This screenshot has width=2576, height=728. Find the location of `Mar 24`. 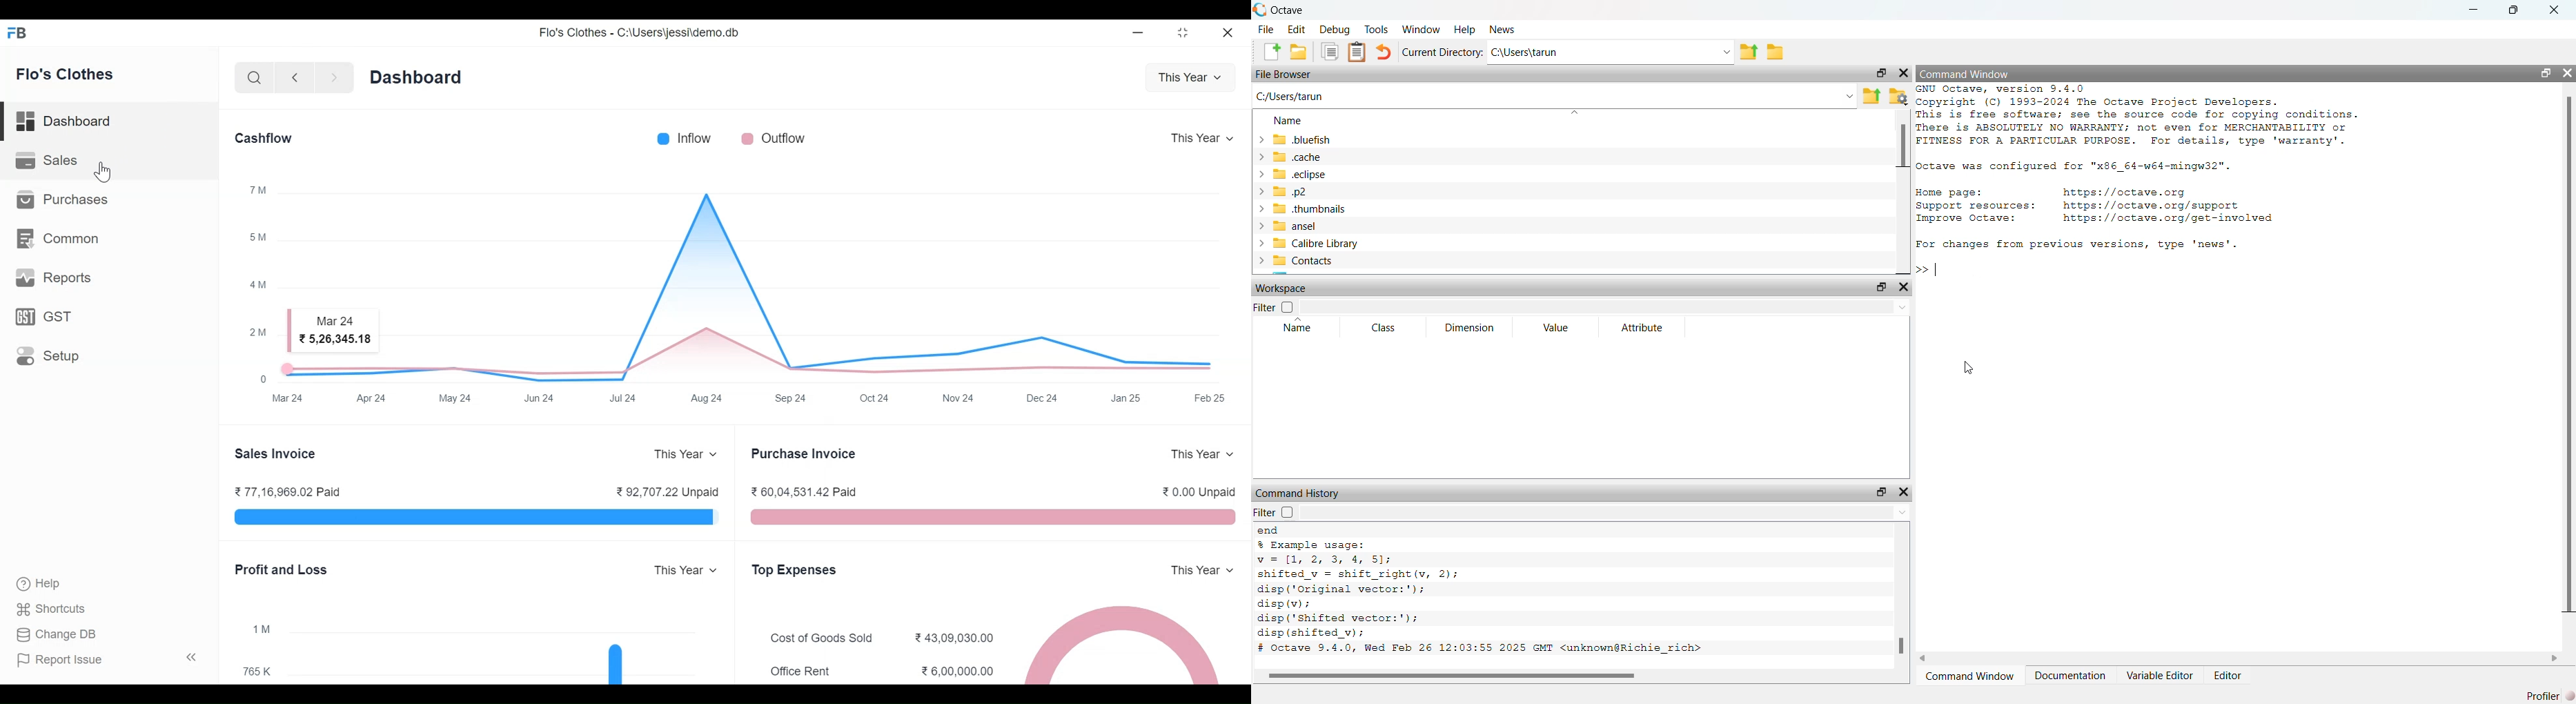

Mar 24 is located at coordinates (291, 400).